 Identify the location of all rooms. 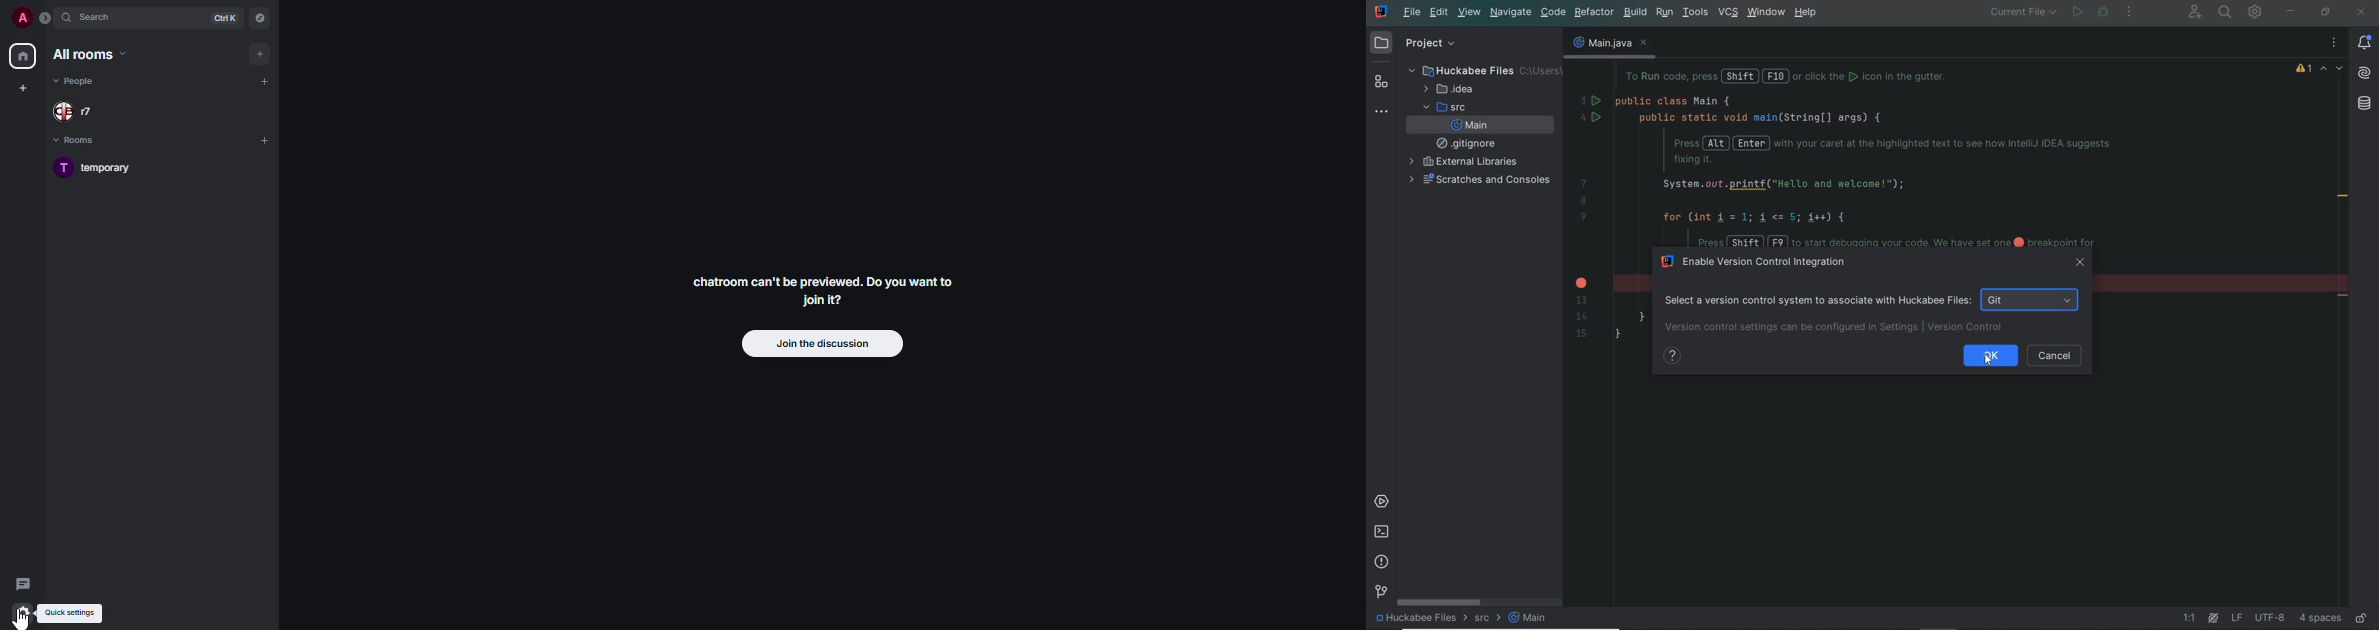
(90, 54).